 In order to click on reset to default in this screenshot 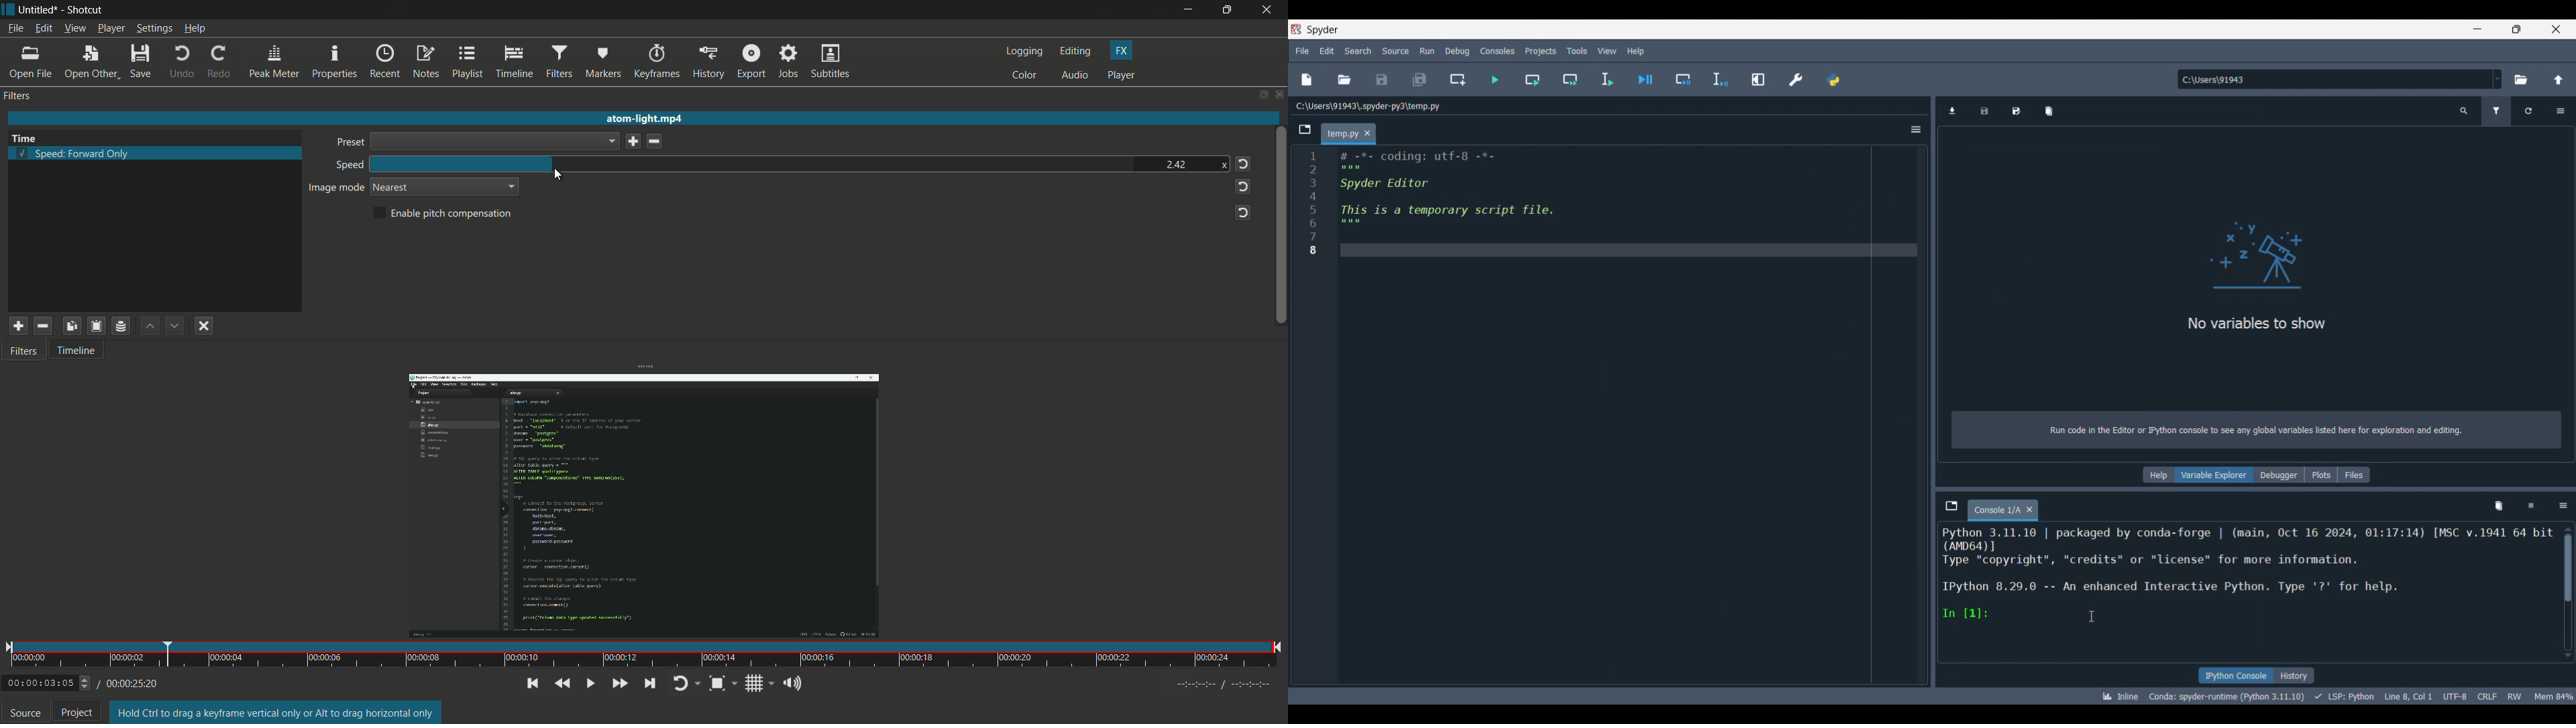, I will do `click(1242, 186)`.